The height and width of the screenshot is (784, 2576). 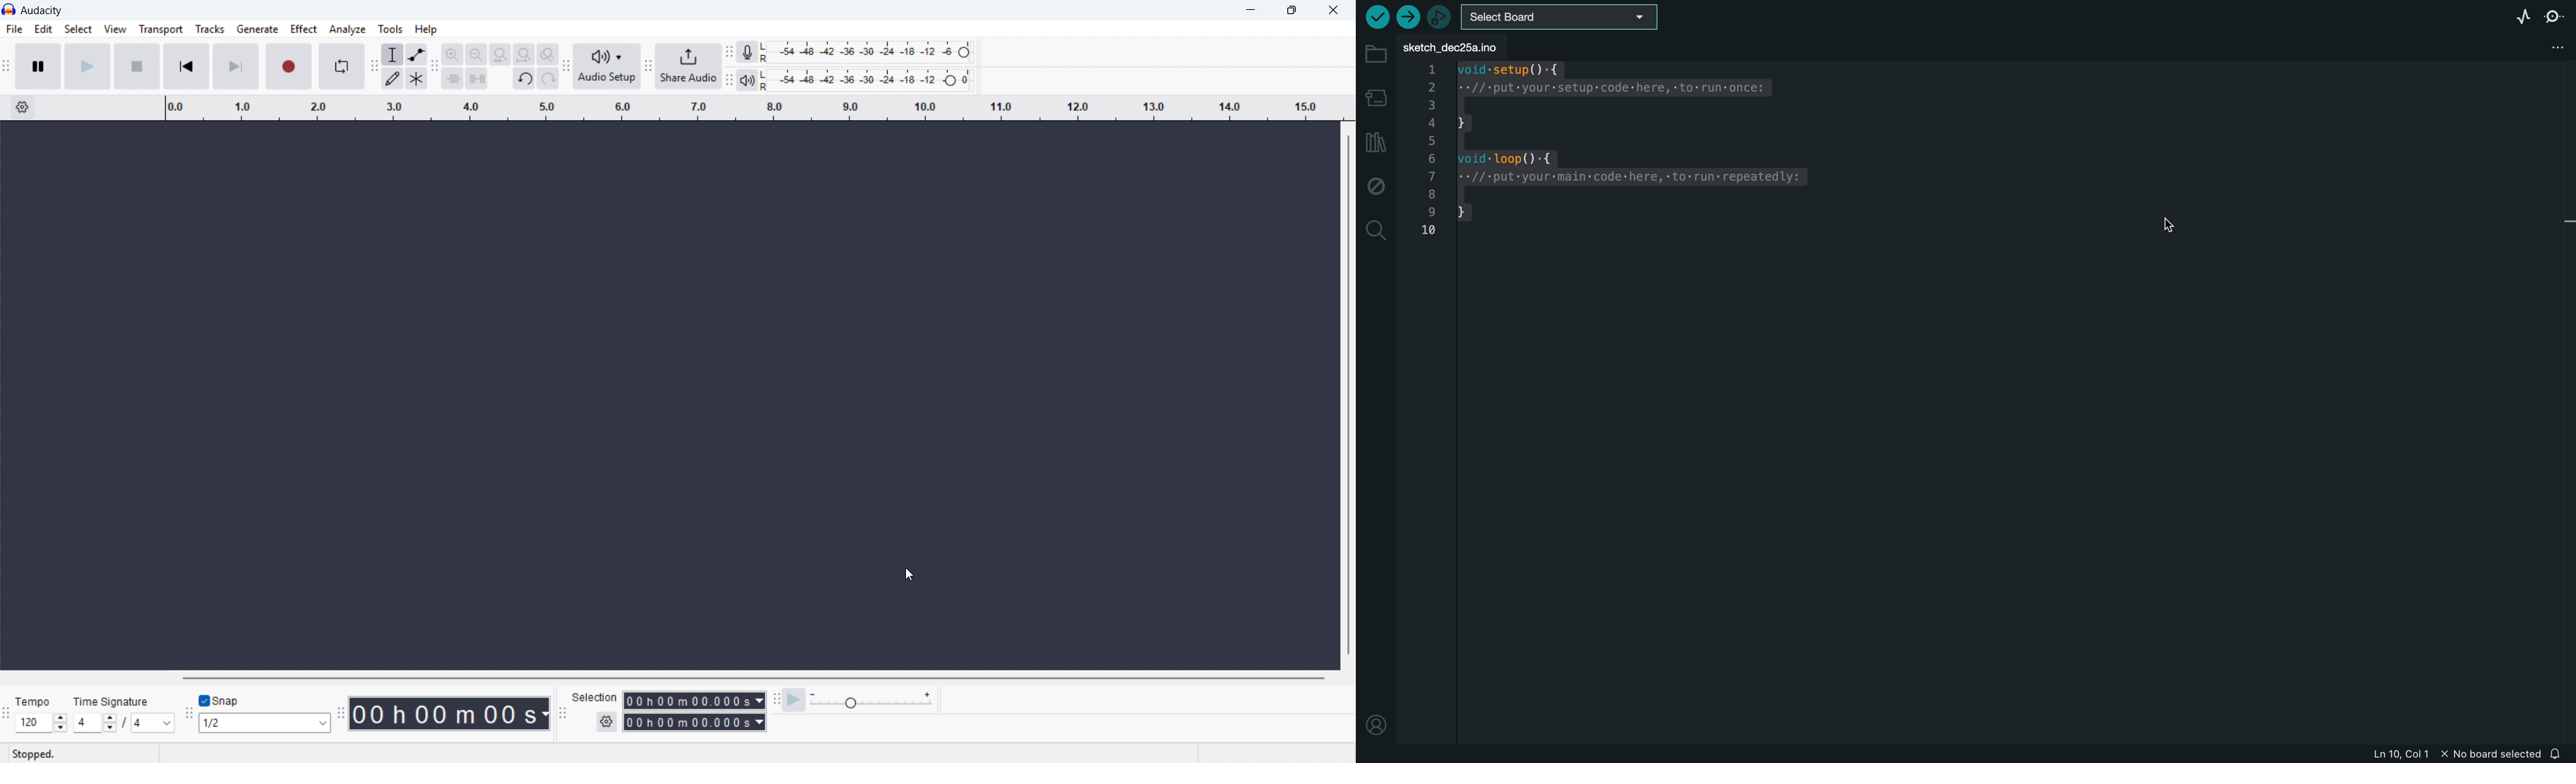 What do you see at coordinates (870, 52) in the screenshot?
I see `recording level` at bounding box center [870, 52].